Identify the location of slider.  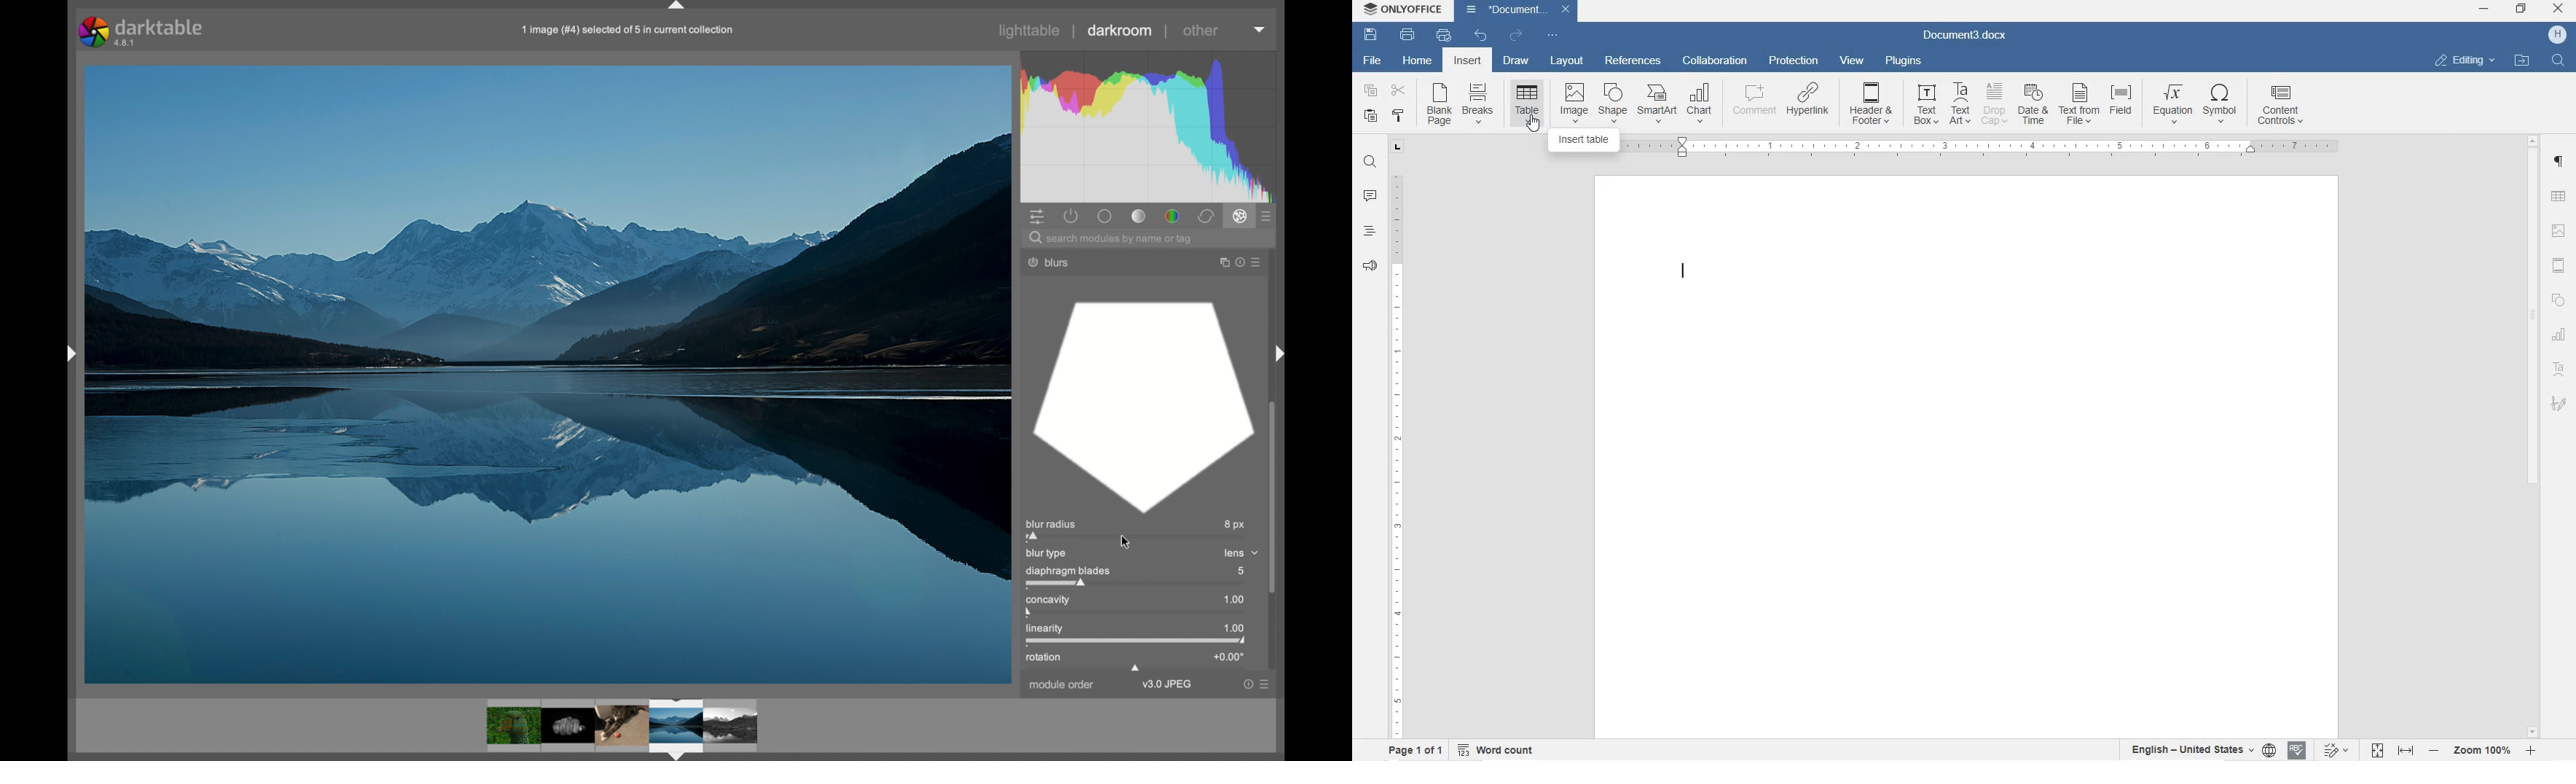
(1136, 613).